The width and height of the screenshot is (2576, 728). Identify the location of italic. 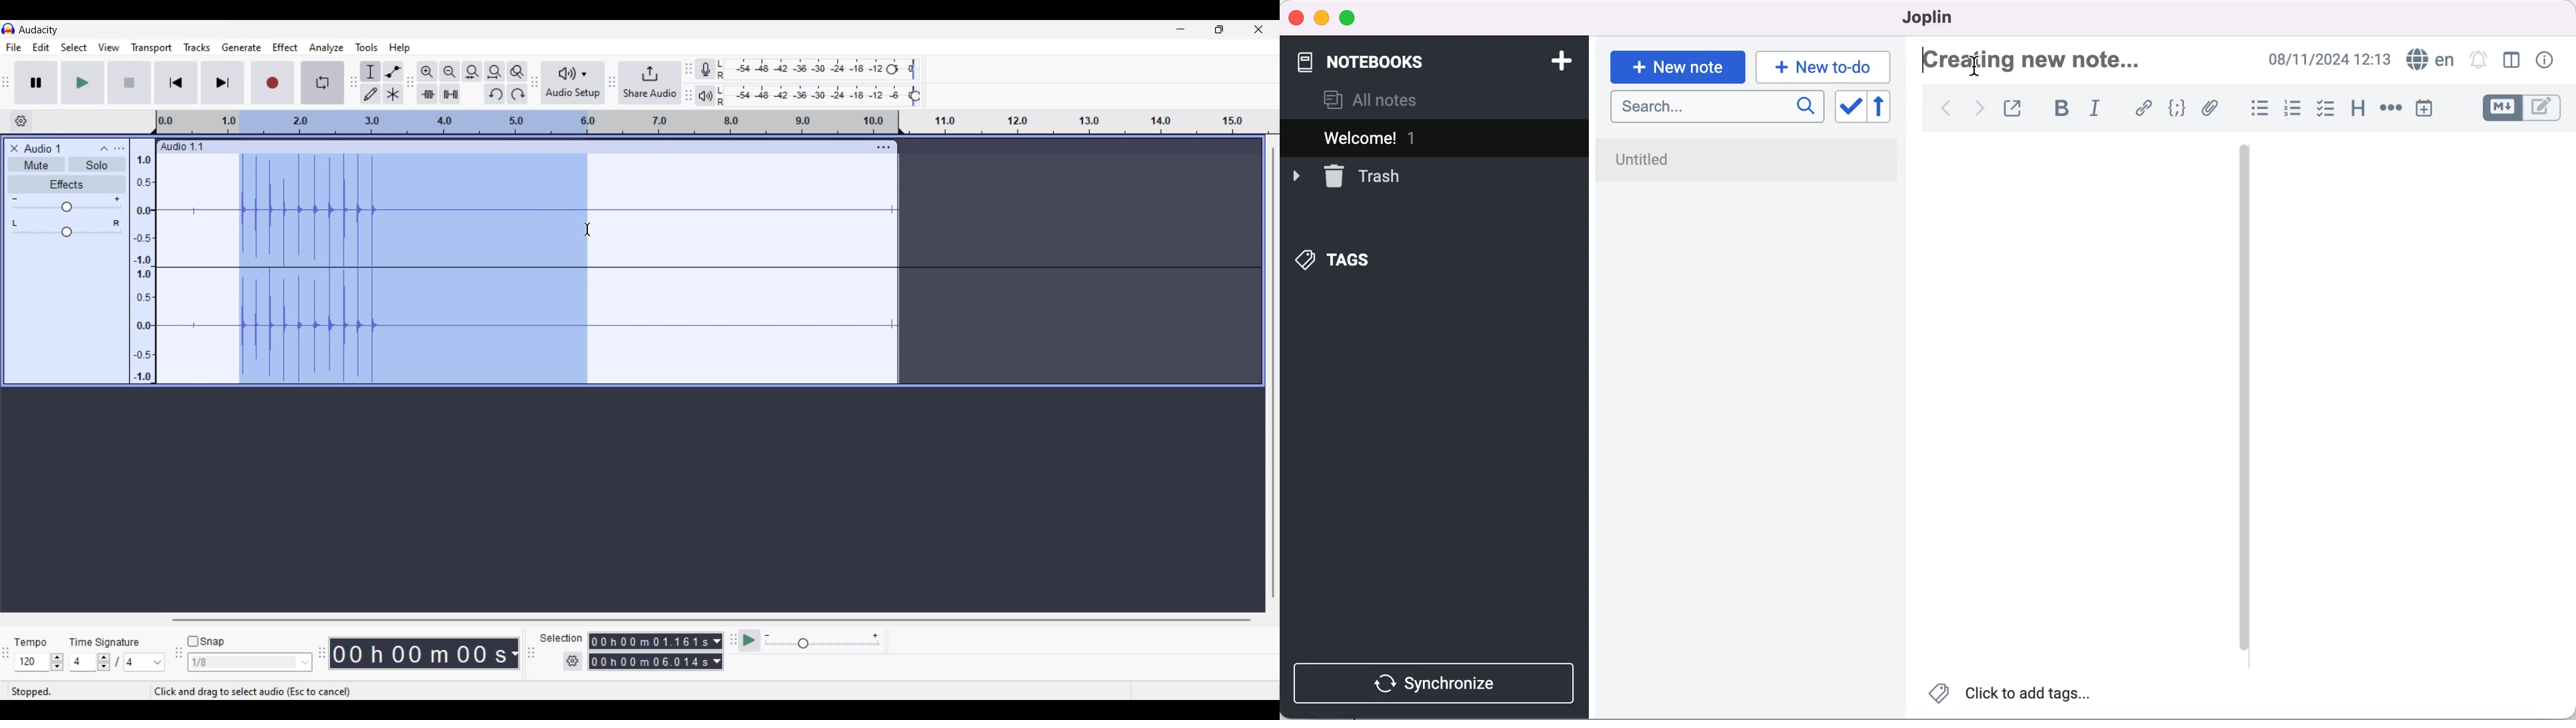
(2098, 110).